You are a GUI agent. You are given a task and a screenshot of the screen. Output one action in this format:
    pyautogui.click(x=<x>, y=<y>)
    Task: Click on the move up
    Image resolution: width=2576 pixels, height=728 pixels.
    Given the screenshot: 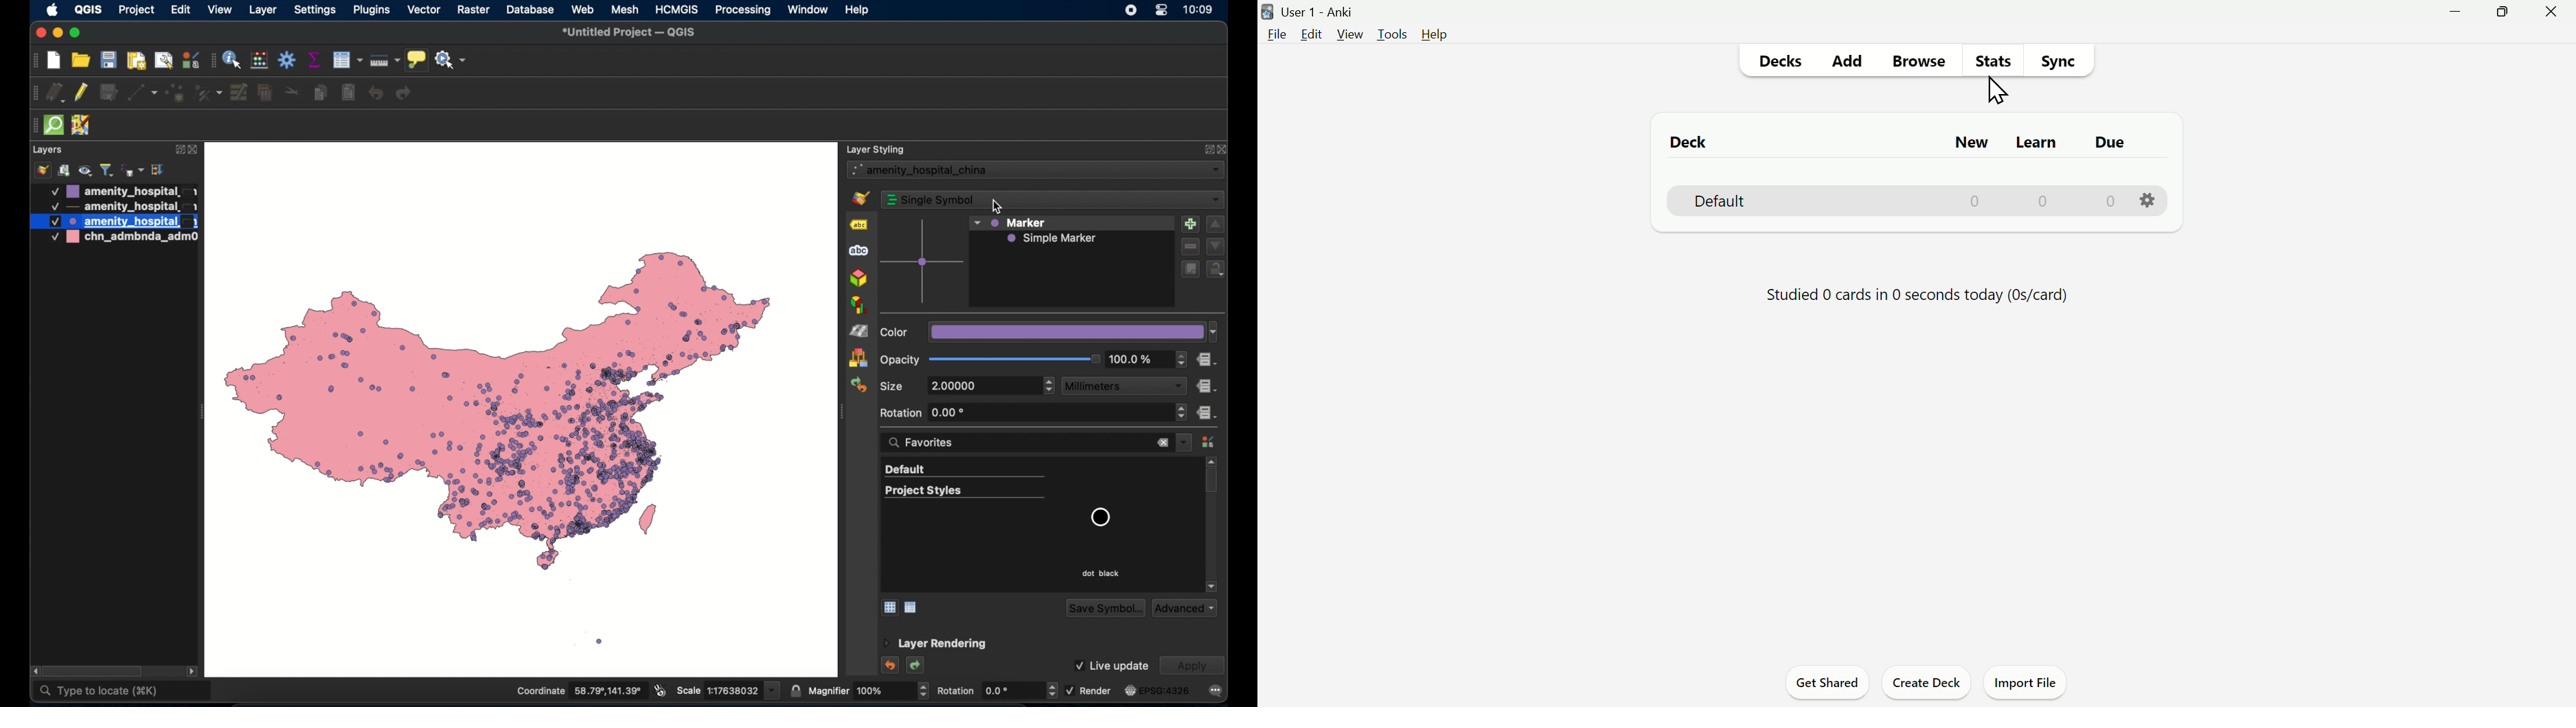 What is the action you would take?
    pyautogui.click(x=1216, y=223)
    